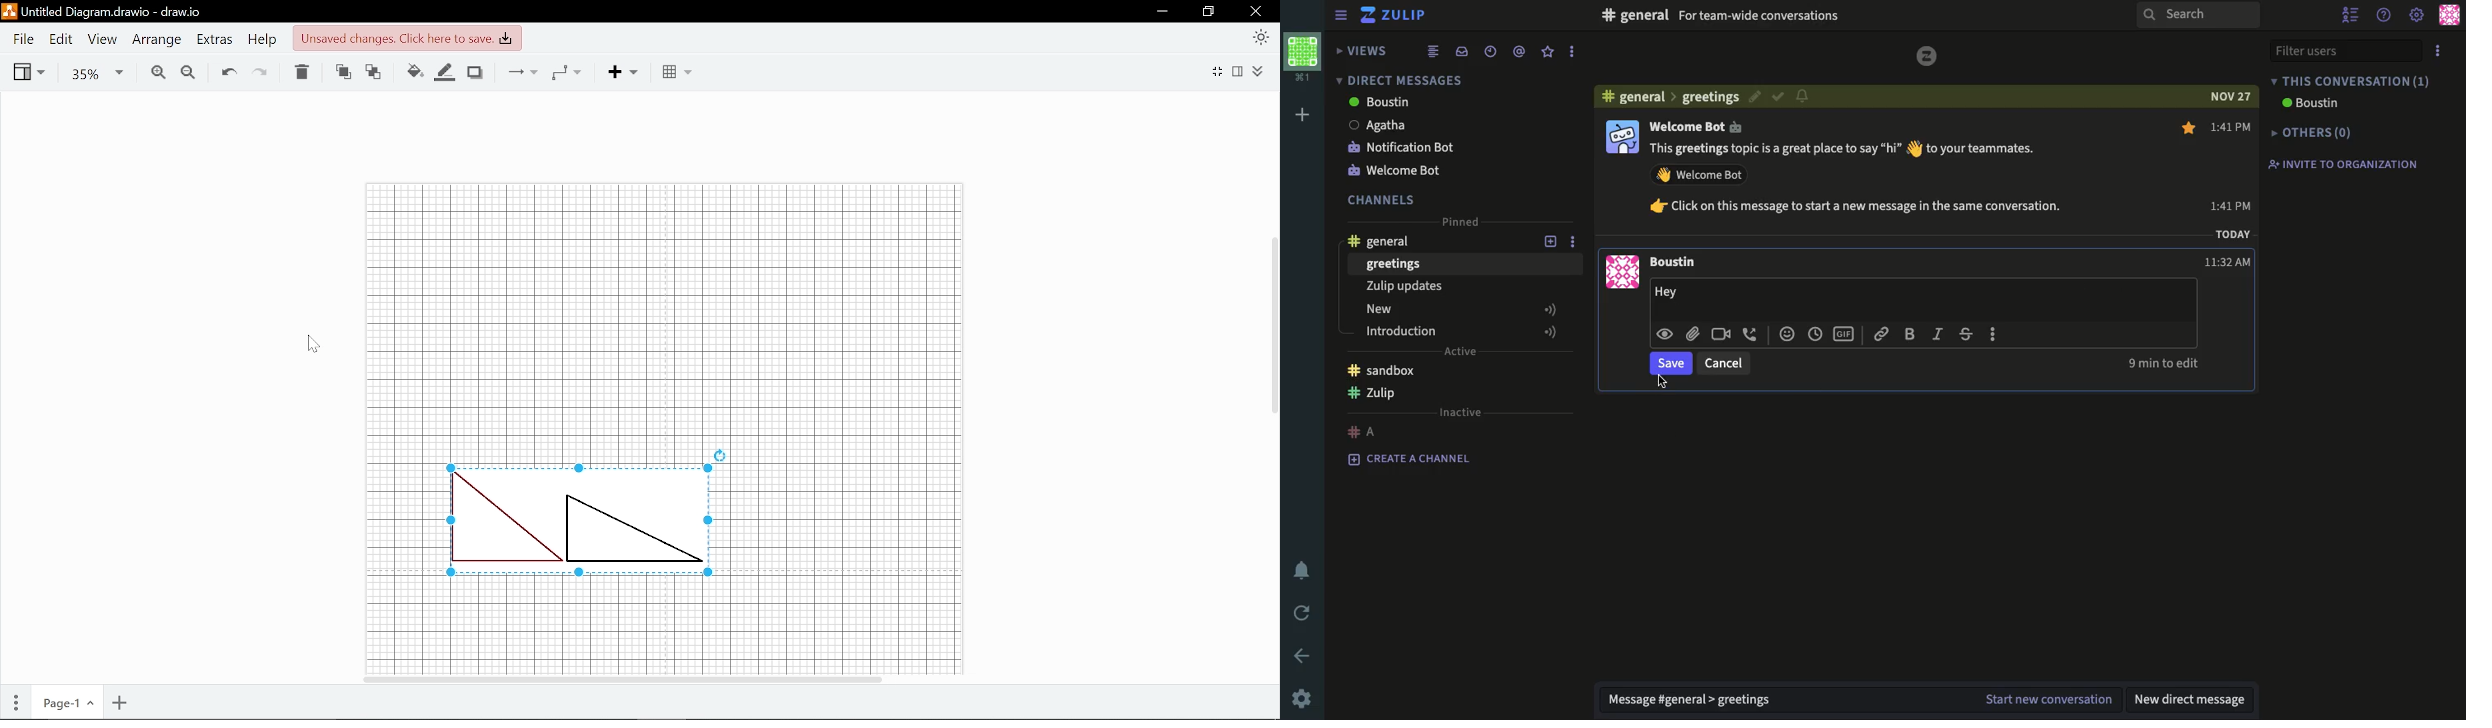  I want to click on Current page, so click(63, 704).